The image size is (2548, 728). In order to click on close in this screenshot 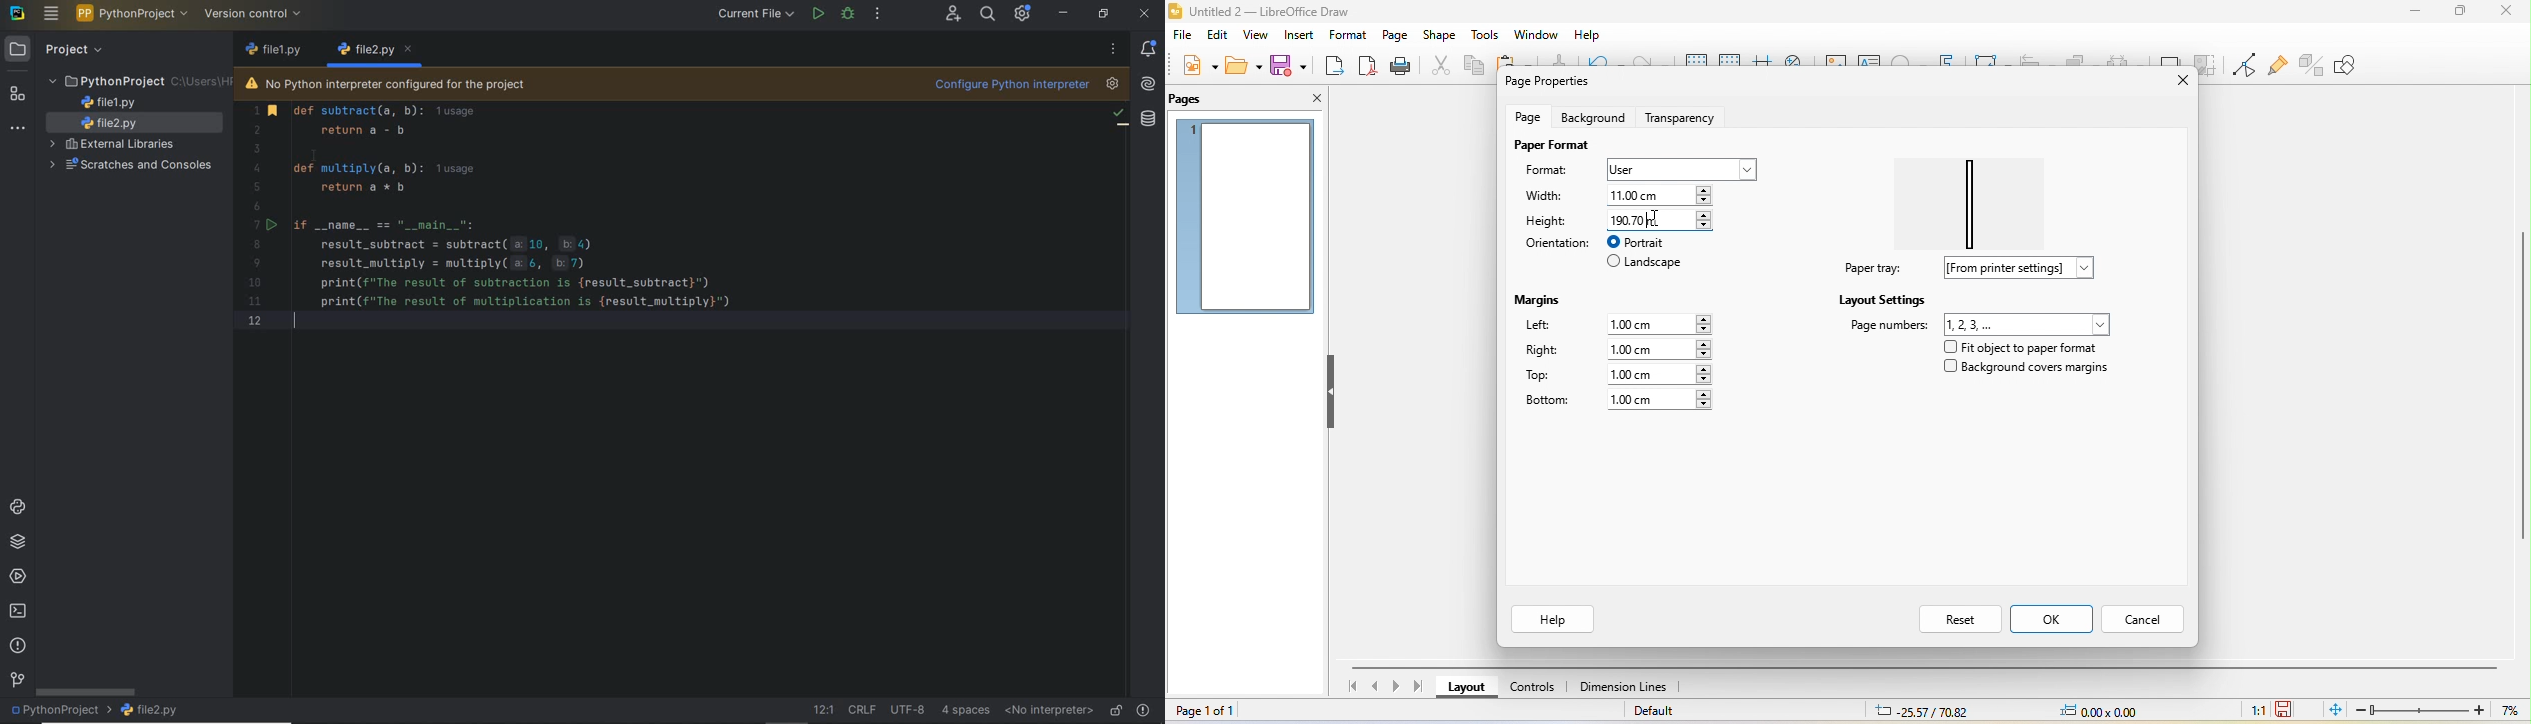, I will do `click(1144, 13)`.